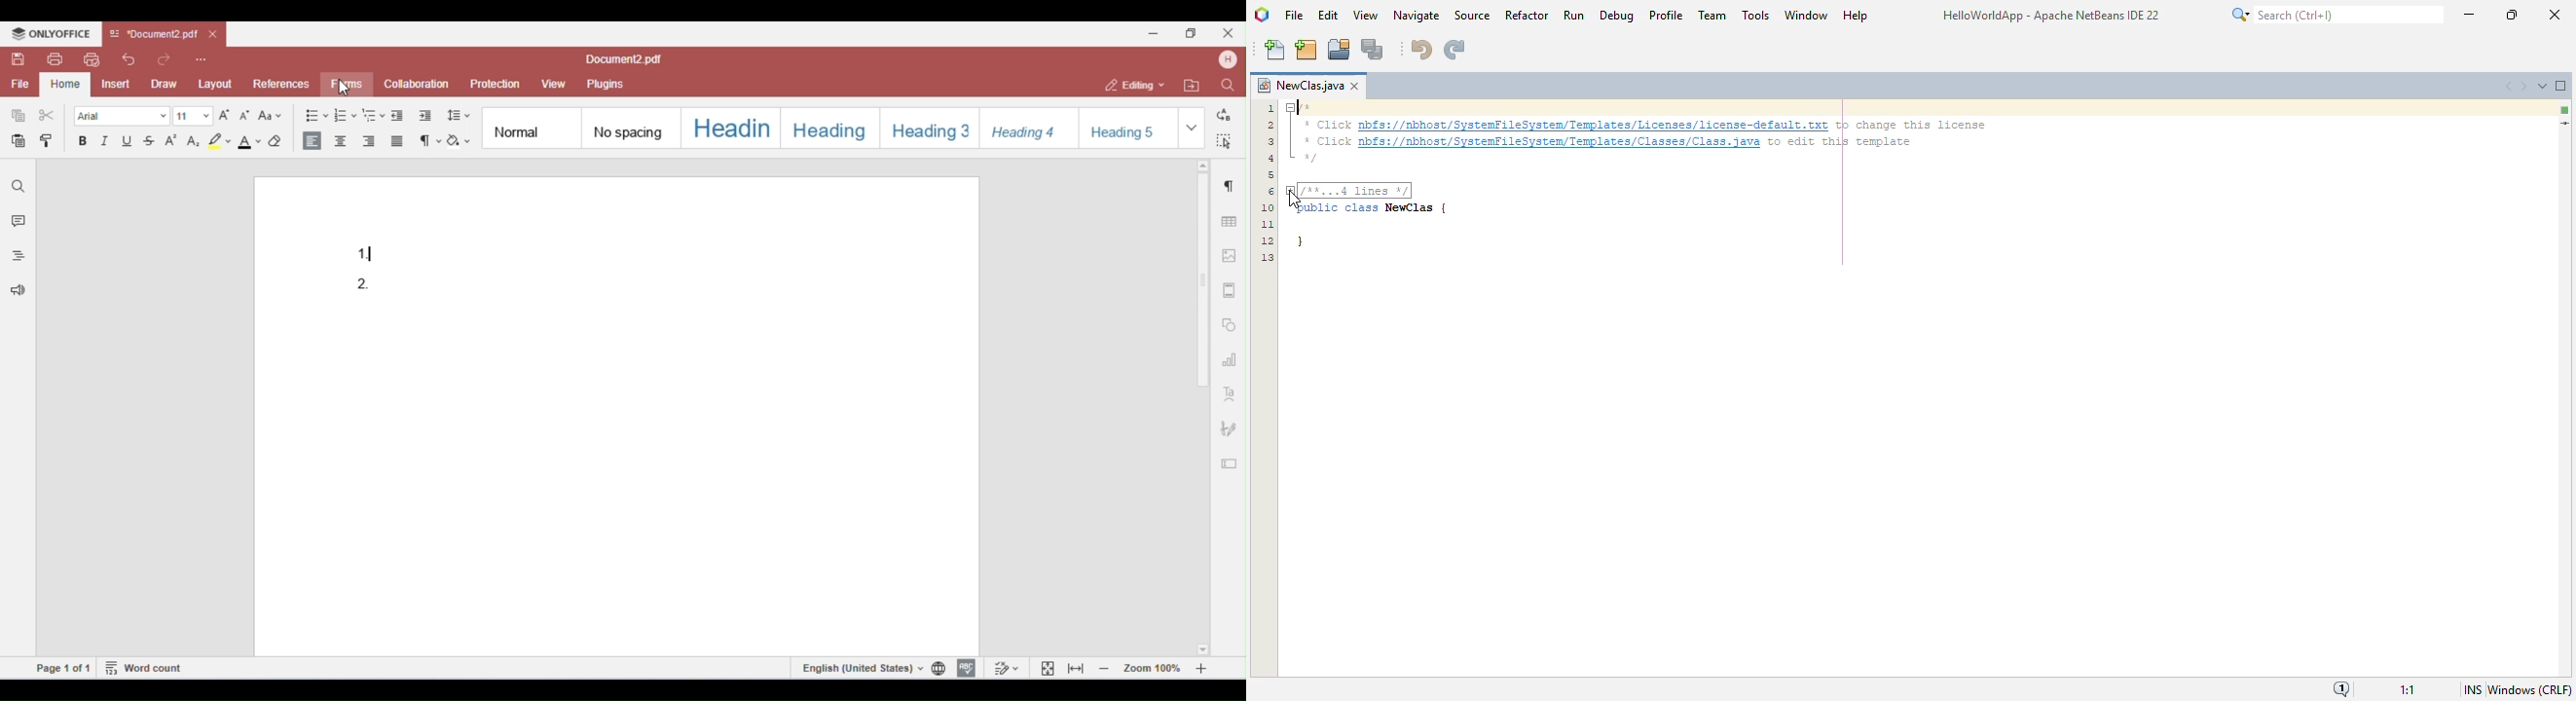 This screenshot has width=2576, height=728. Describe the element at coordinates (1527, 15) in the screenshot. I see `refactor` at that location.